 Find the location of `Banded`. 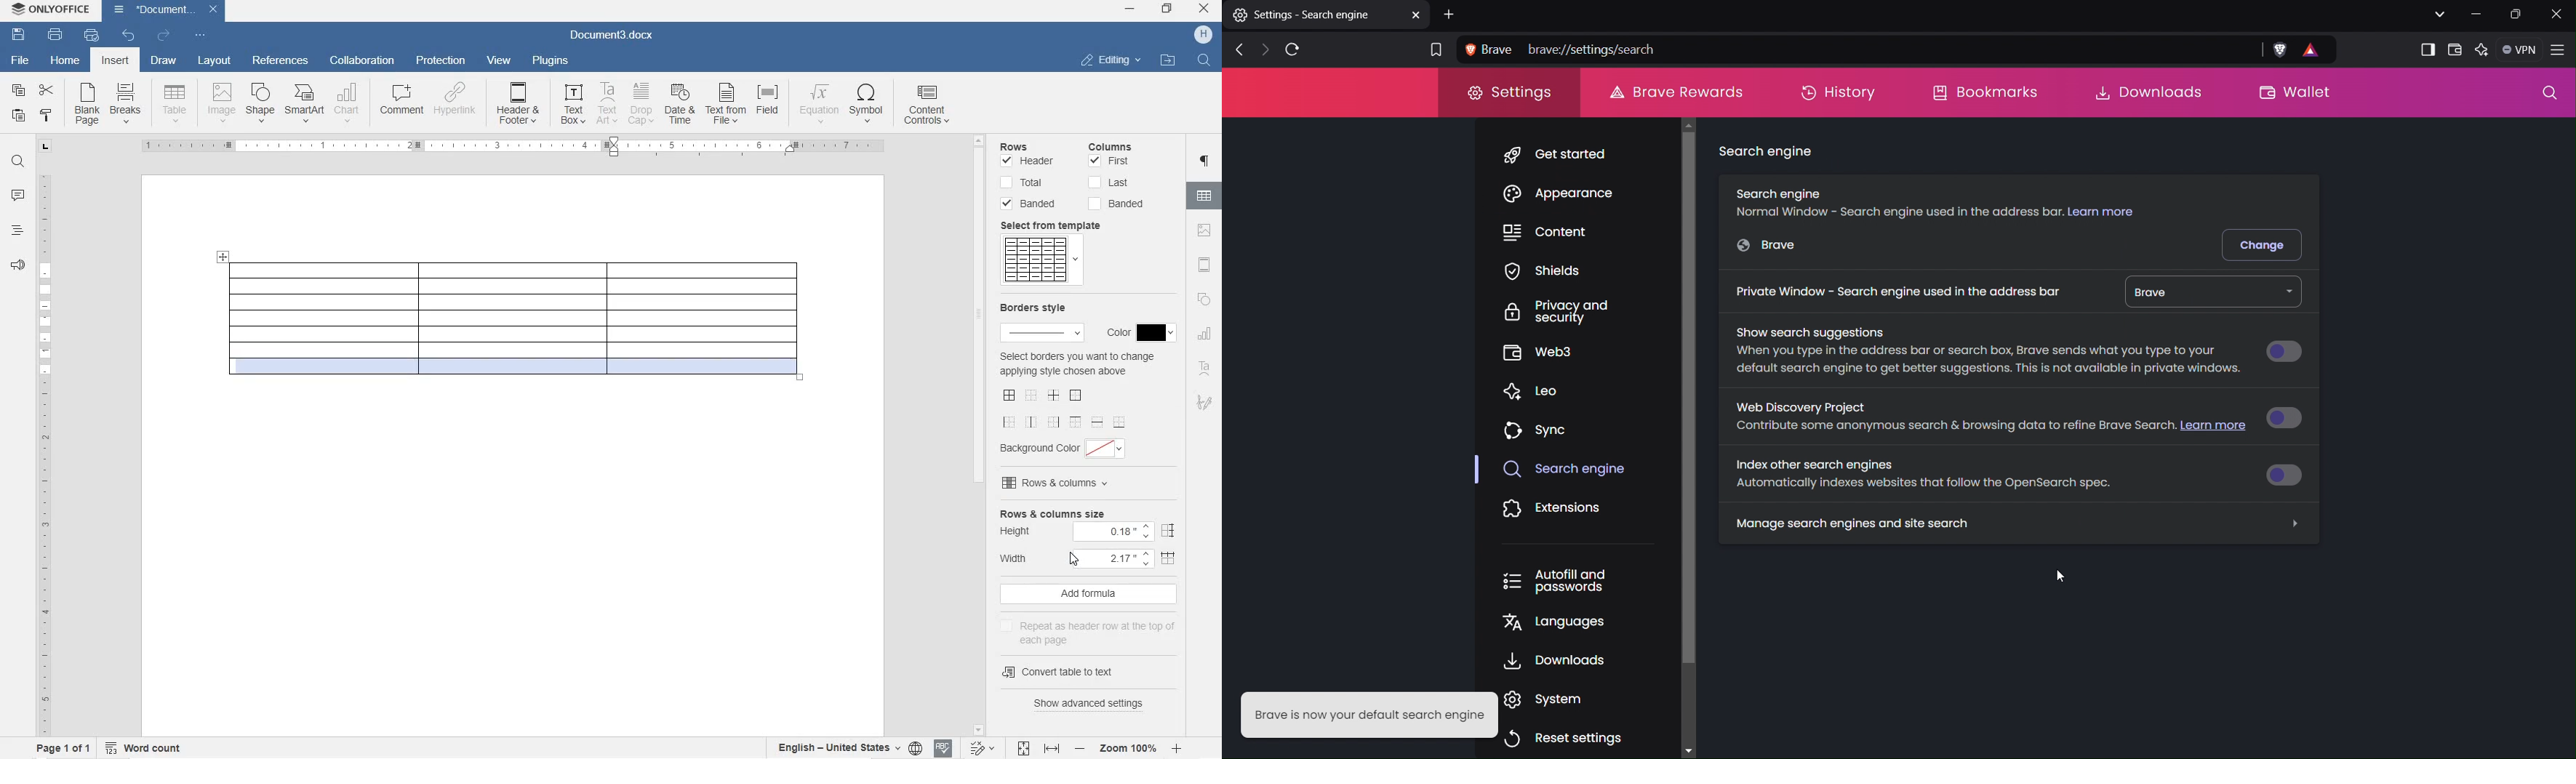

Banded is located at coordinates (1116, 204).